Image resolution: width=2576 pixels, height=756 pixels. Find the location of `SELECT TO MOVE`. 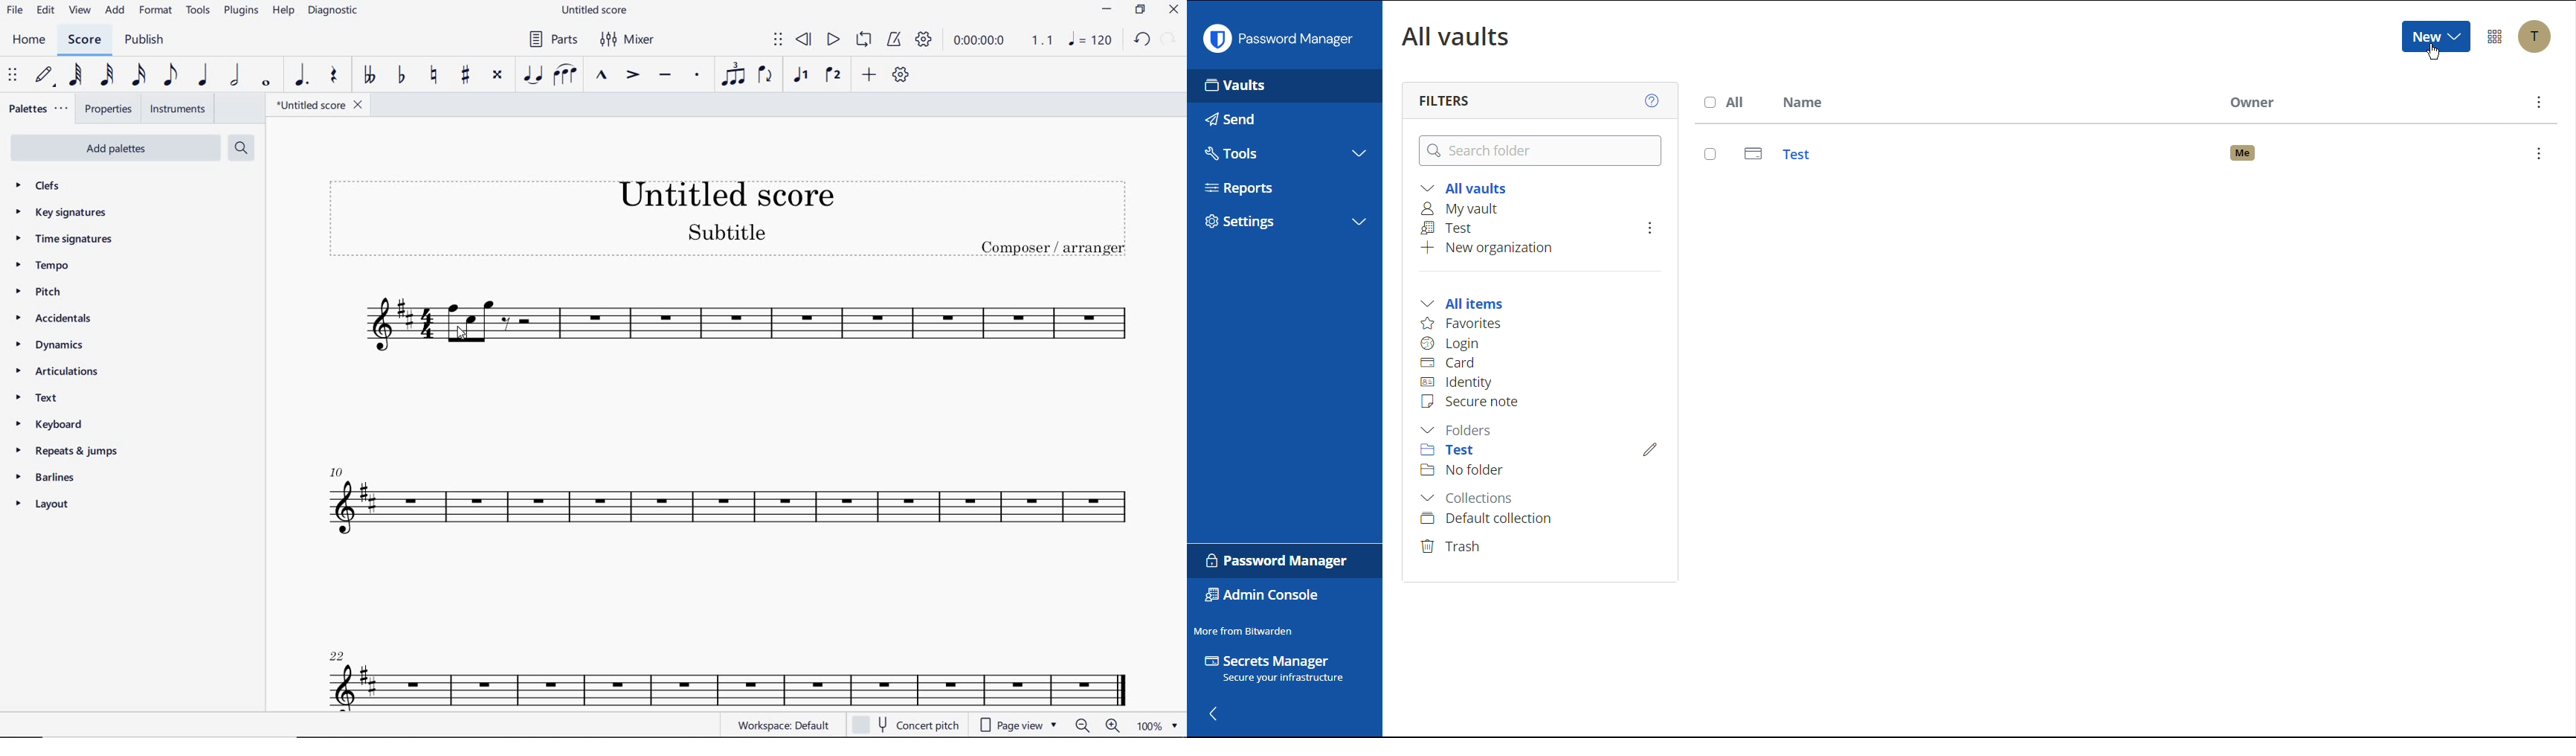

SELECT TO MOVE is located at coordinates (779, 42).